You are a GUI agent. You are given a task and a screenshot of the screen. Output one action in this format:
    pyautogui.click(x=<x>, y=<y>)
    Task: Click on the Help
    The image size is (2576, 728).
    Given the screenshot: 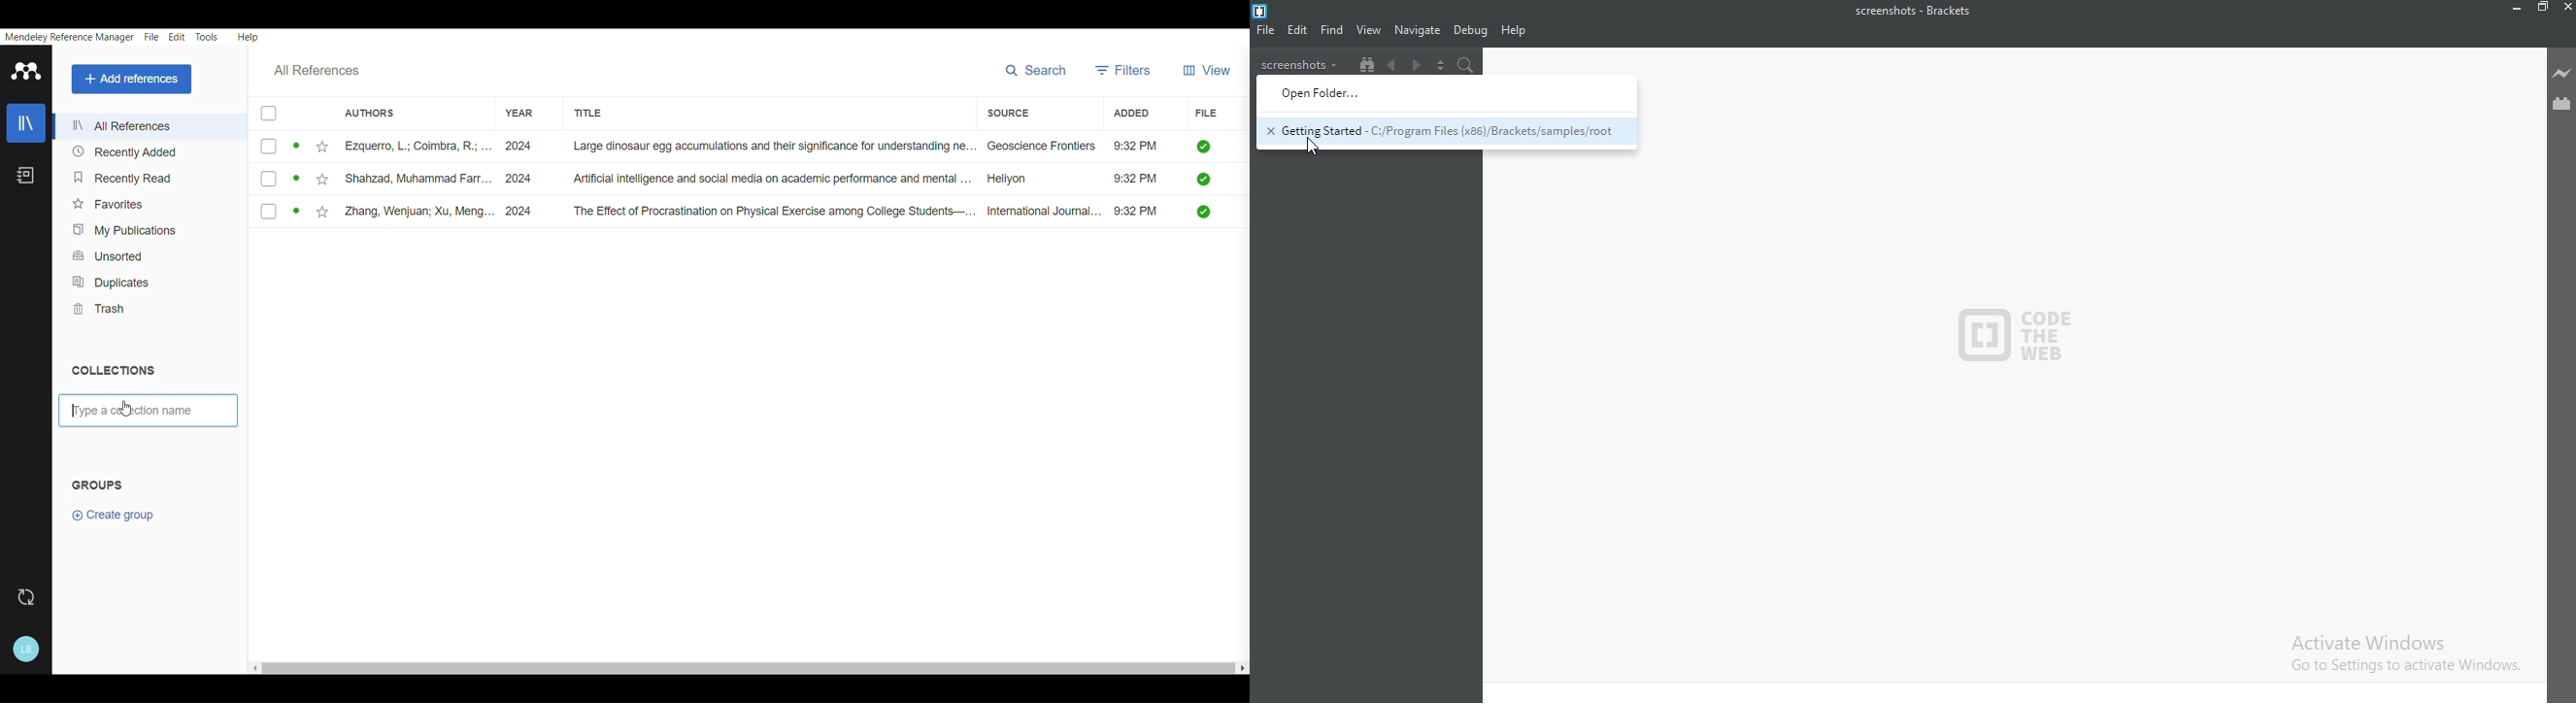 What is the action you would take?
    pyautogui.click(x=250, y=35)
    